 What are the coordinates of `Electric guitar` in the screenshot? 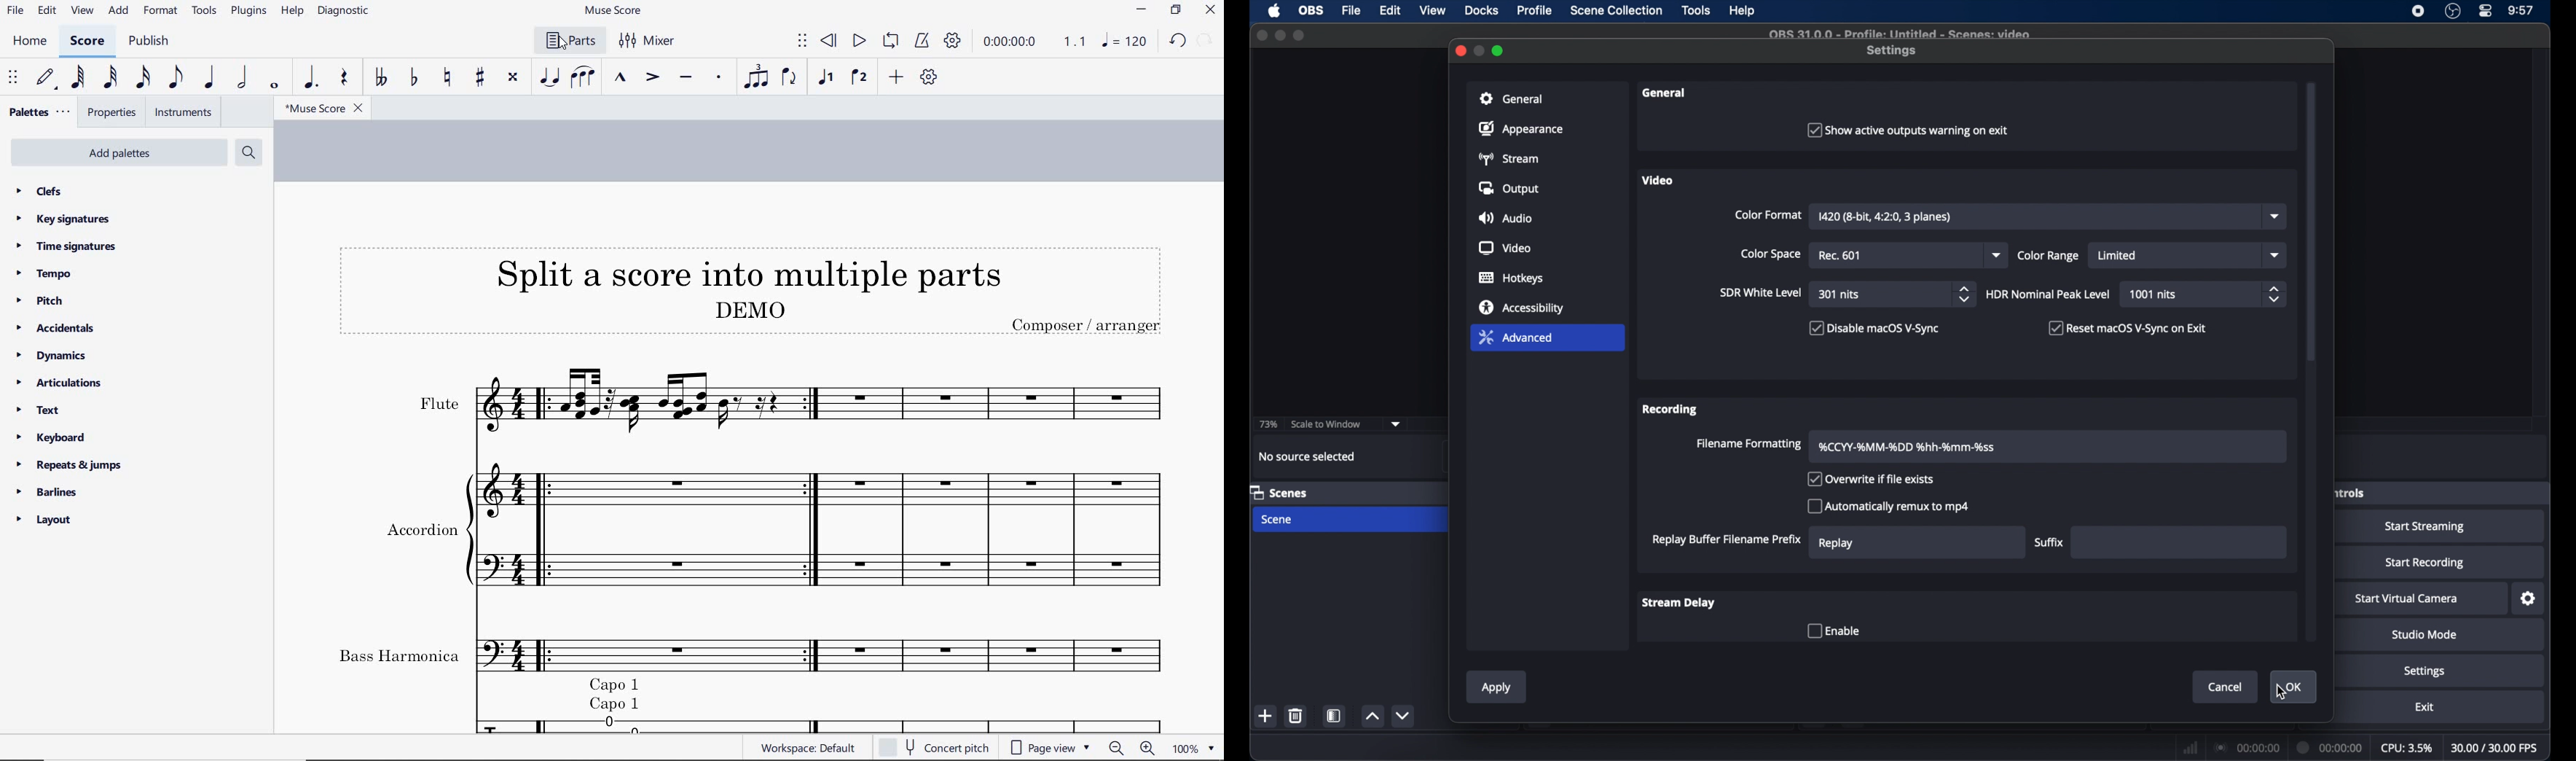 It's located at (801, 724).